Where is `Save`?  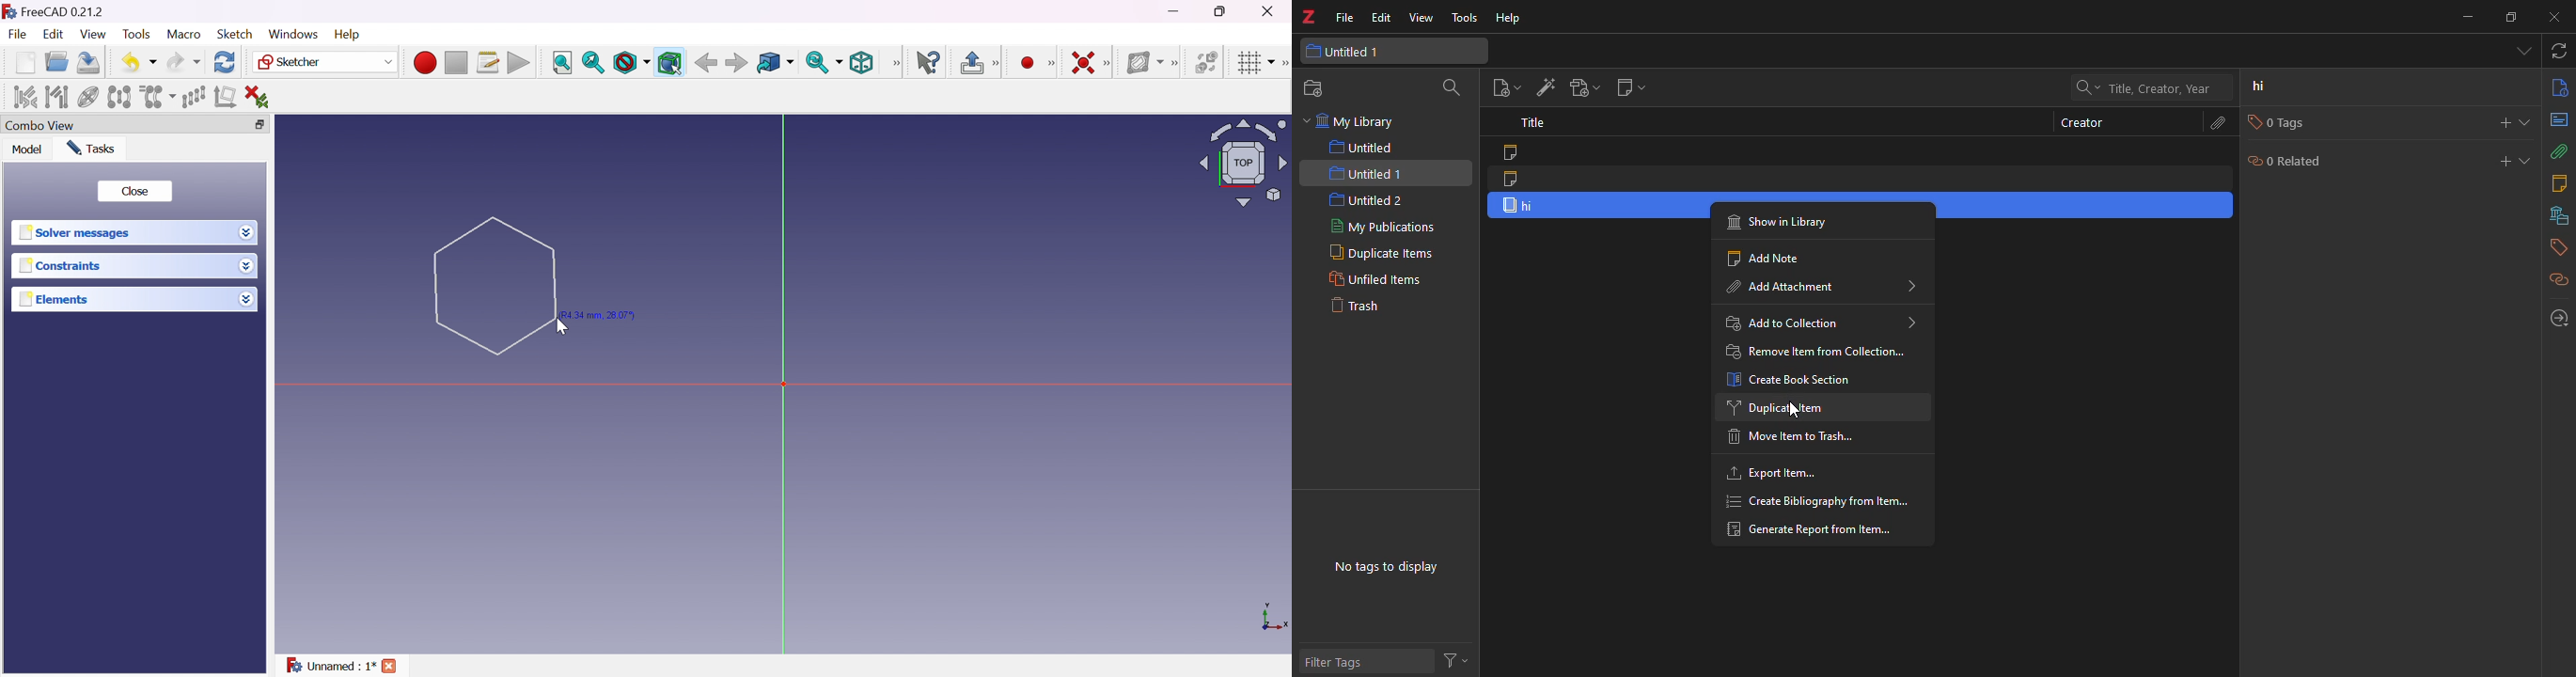 Save is located at coordinates (89, 63).